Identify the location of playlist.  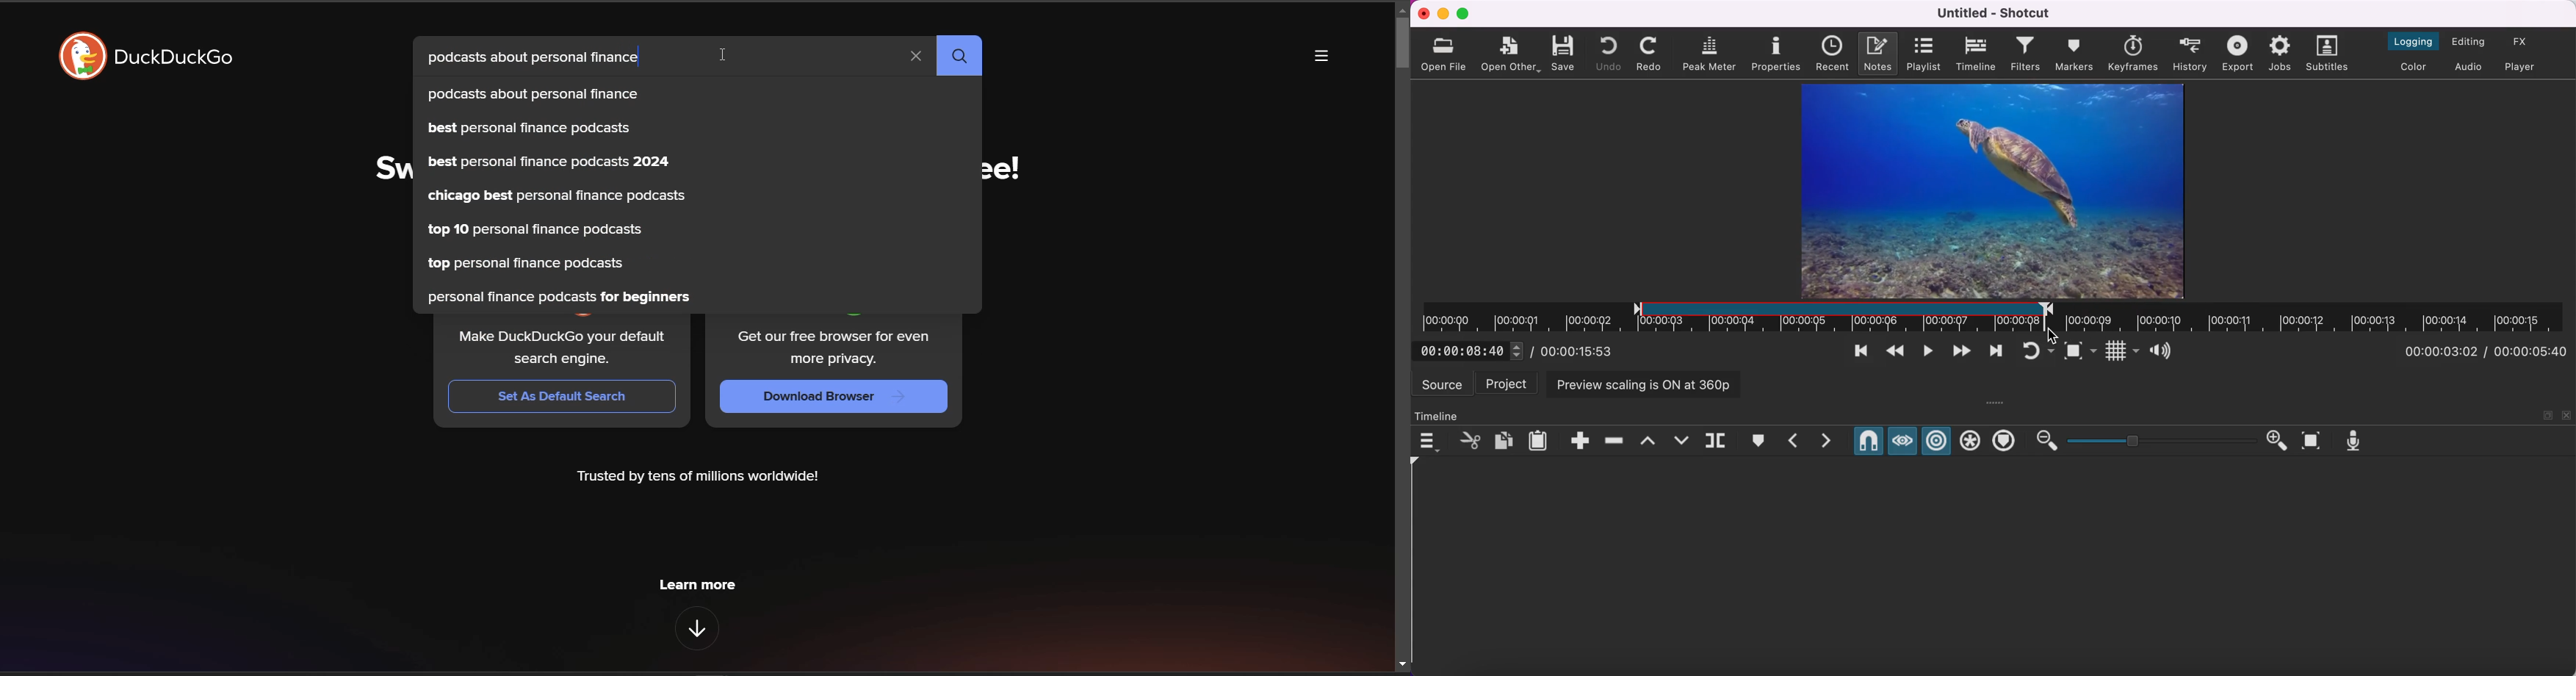
(1925, 55).